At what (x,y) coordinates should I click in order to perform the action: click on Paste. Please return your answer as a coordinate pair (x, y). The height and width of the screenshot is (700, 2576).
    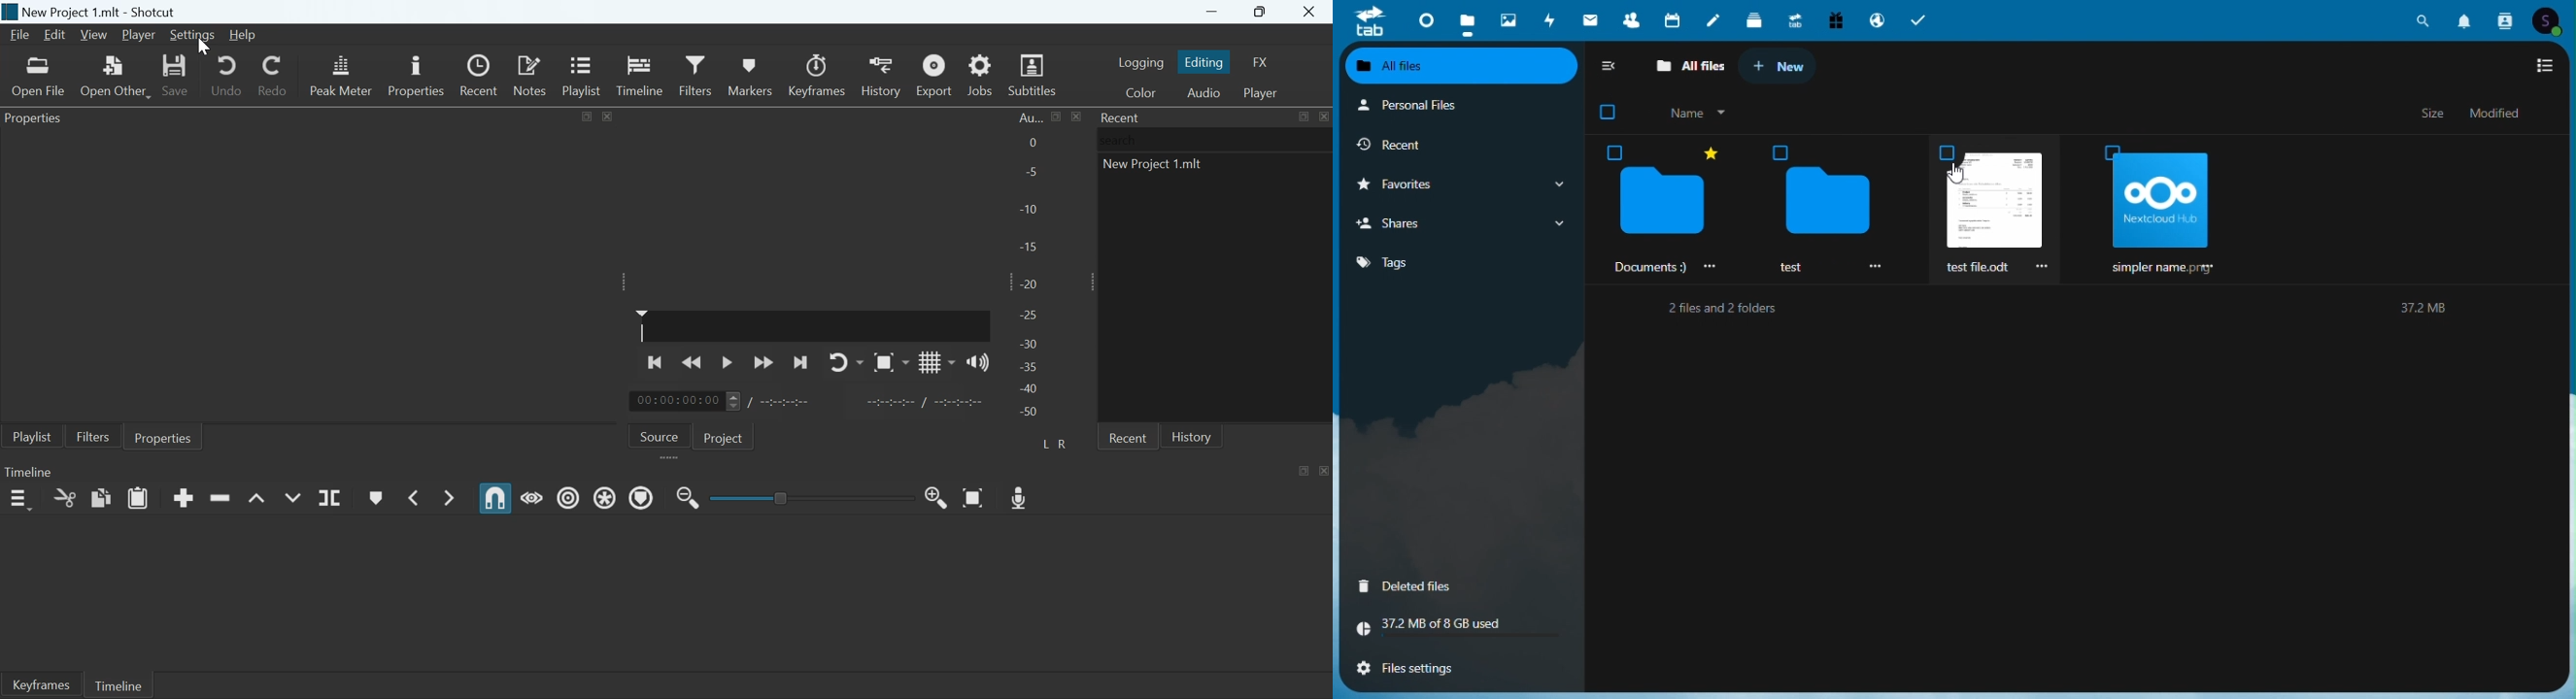
    Looking at the image, I should click on (138, 497).